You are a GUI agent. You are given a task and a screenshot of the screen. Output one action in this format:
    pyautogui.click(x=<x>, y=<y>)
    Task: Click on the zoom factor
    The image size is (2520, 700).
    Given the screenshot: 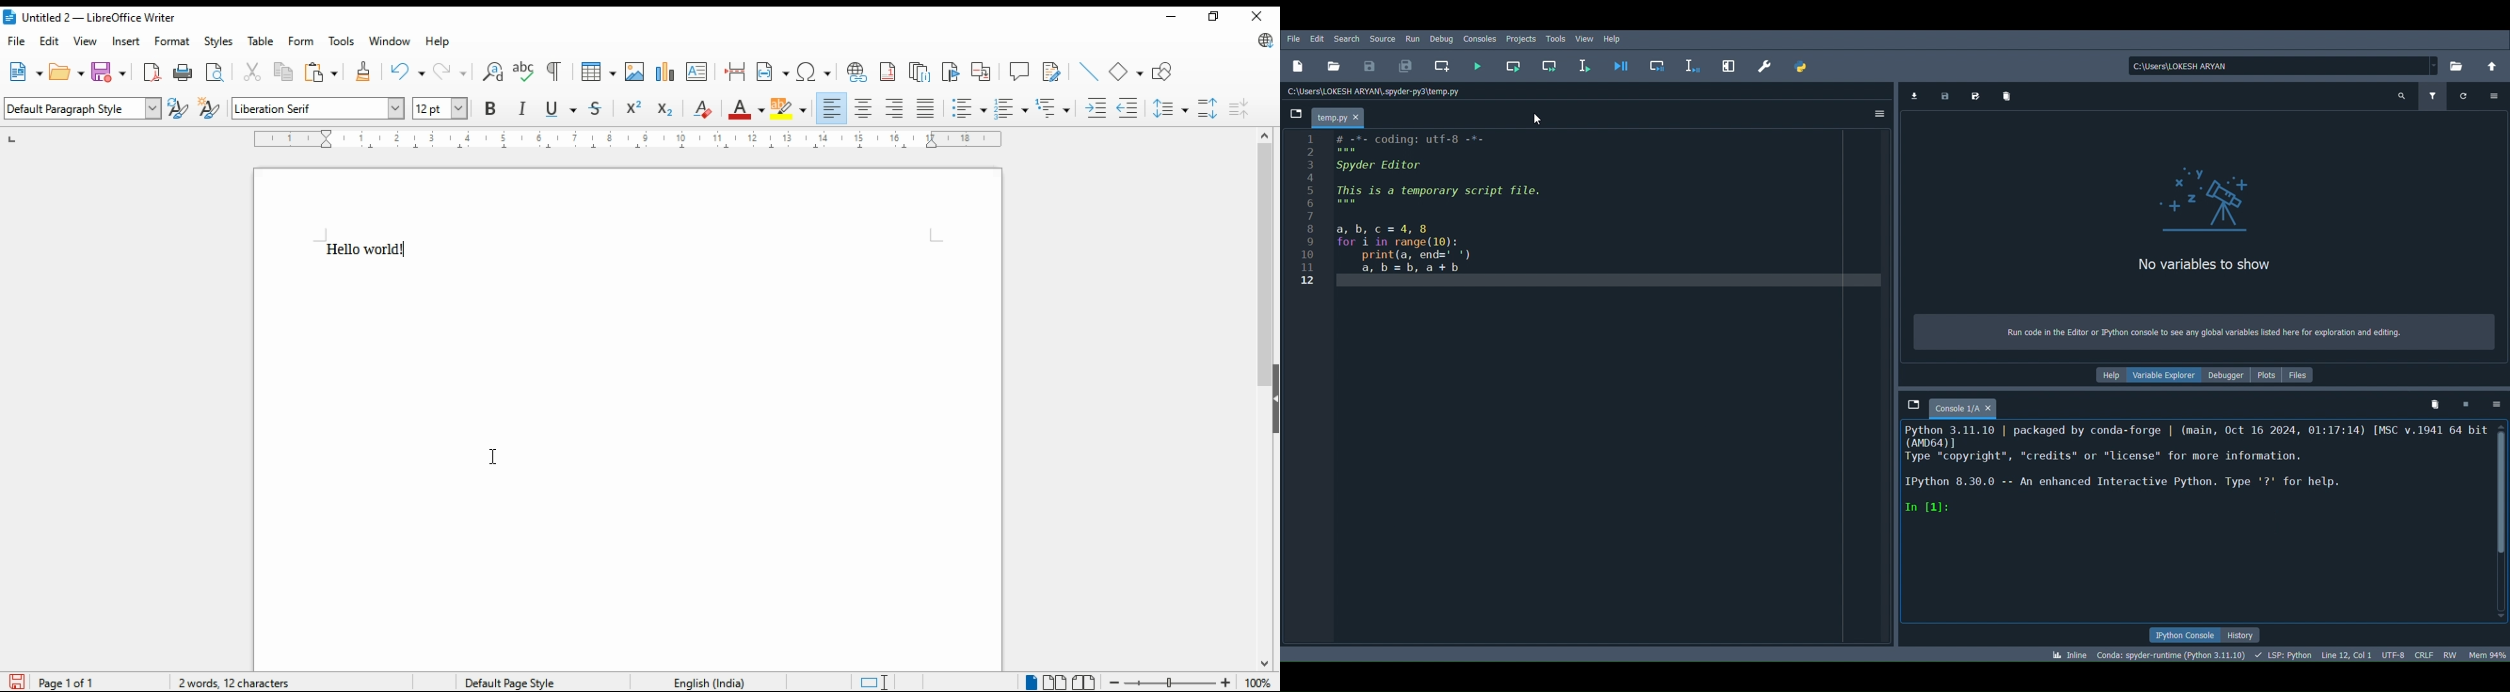 What is the action you would take?
    pyautogui.click(x=1259, y=683)
    